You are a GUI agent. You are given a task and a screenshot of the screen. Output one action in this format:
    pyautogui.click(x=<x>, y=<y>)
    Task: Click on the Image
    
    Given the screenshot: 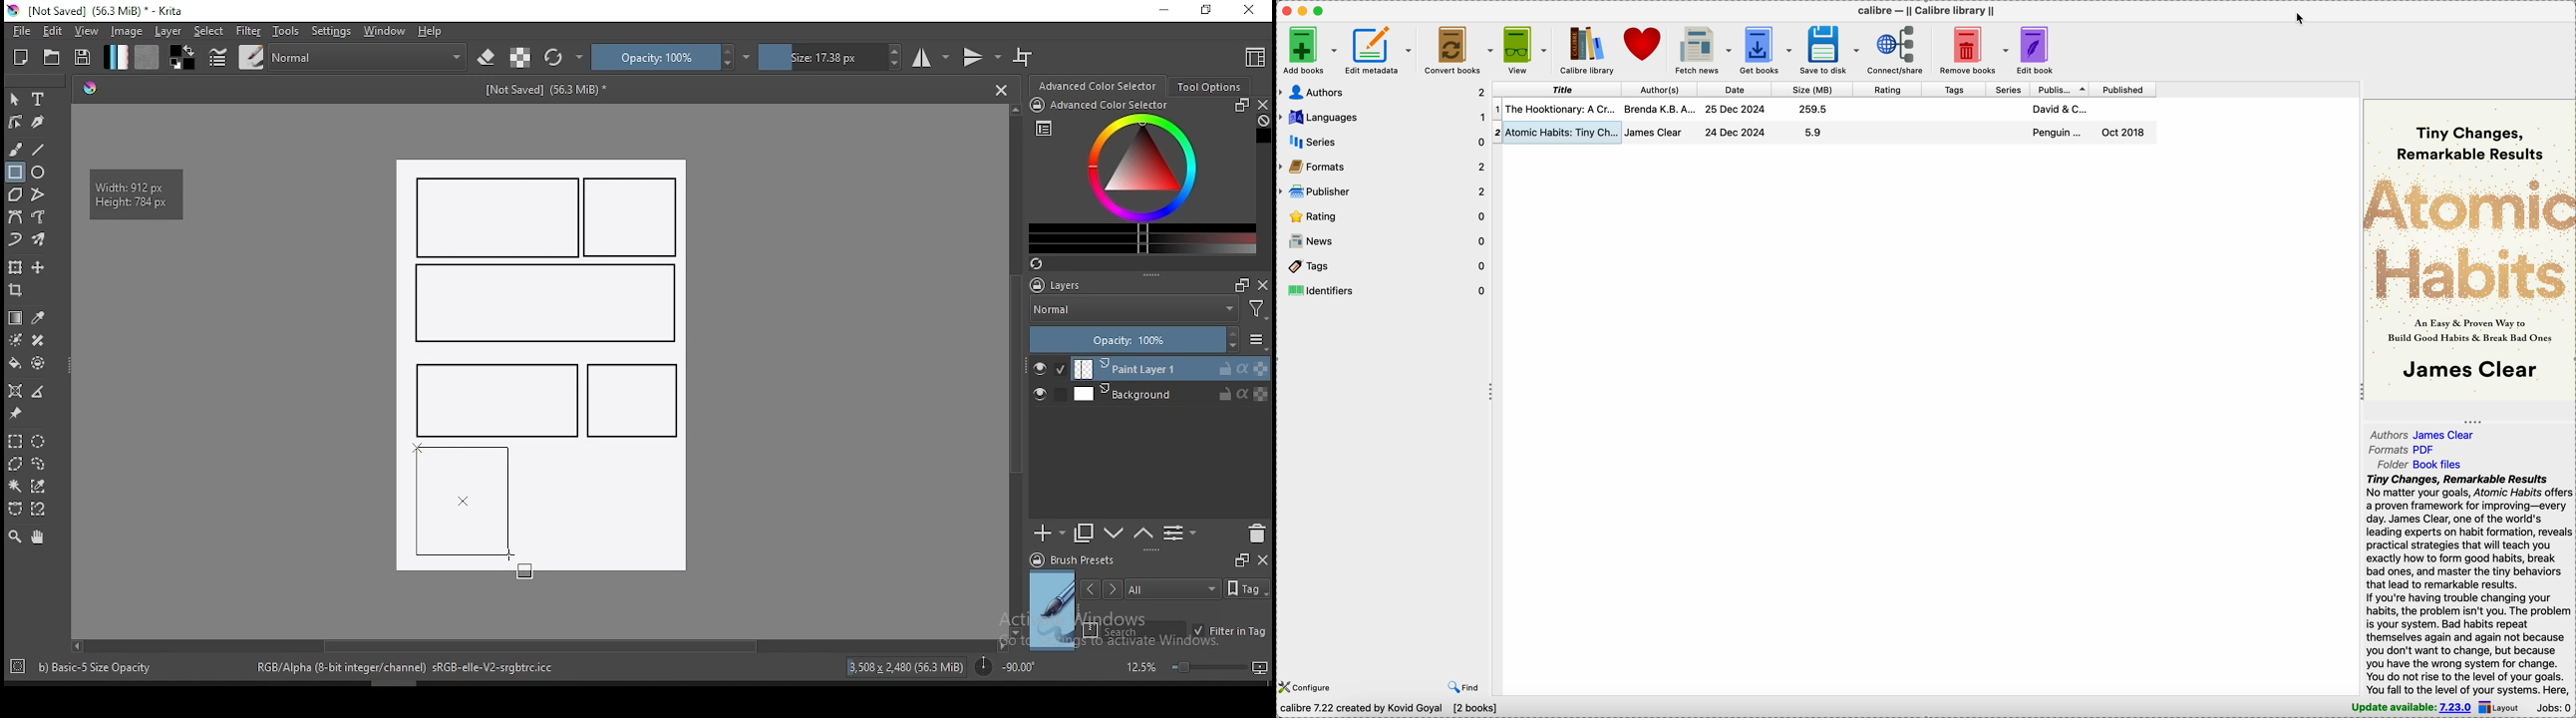 What is the action you would take?
    pyautogui.click(x=612, y=514)
    